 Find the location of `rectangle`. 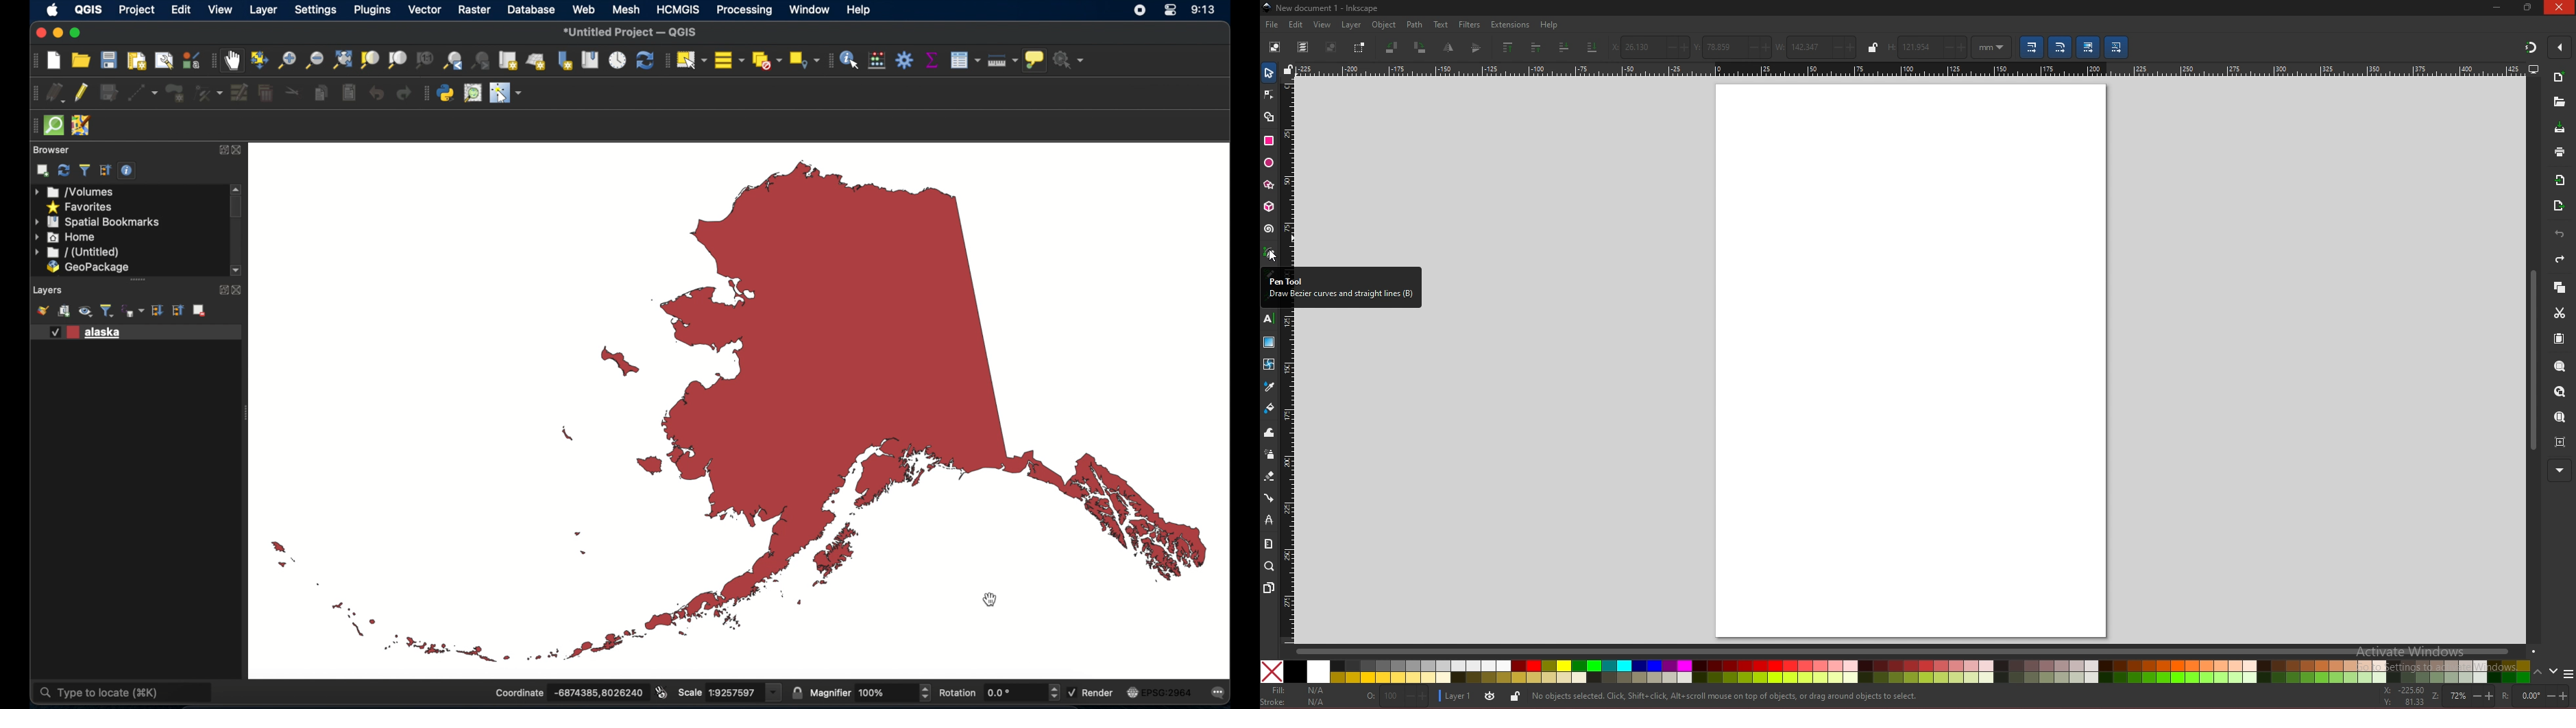

rectangle is located at coordinates (1268, 141).